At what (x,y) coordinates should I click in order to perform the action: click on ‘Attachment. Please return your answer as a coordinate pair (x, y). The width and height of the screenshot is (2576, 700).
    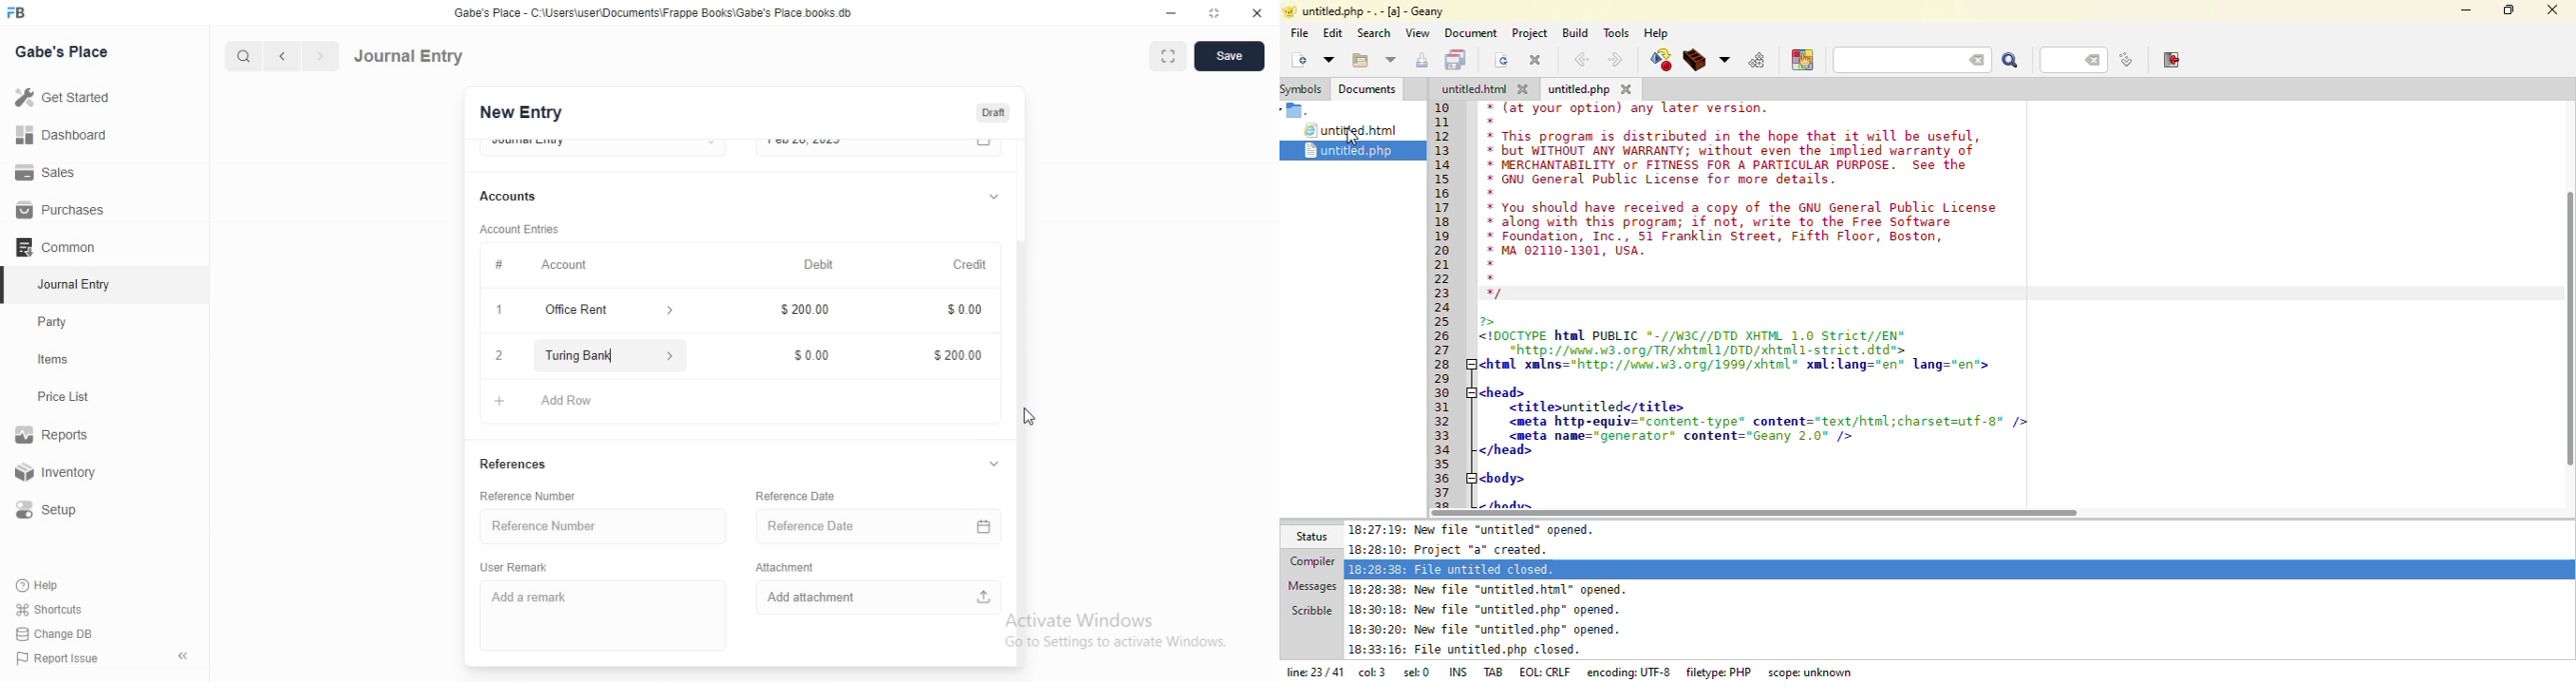
    Looking at the image, I should click on (801, 567).